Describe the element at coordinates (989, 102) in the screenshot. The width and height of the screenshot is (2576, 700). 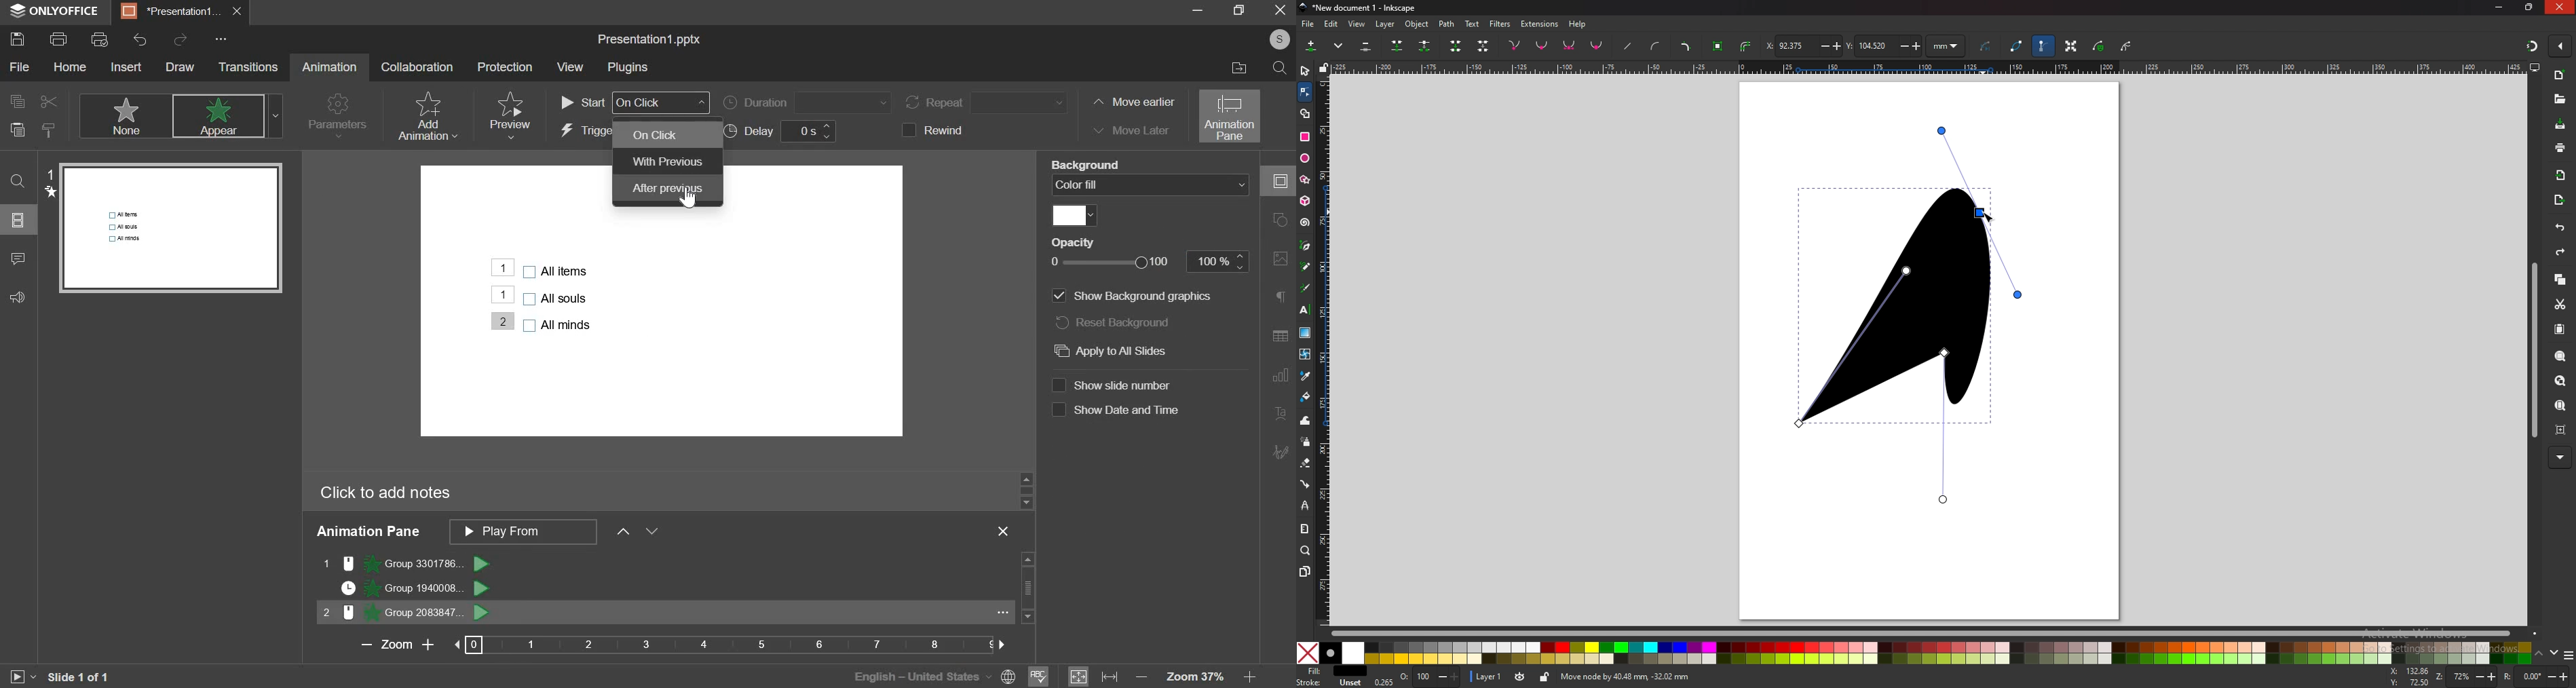
I see `repeat` at that location.